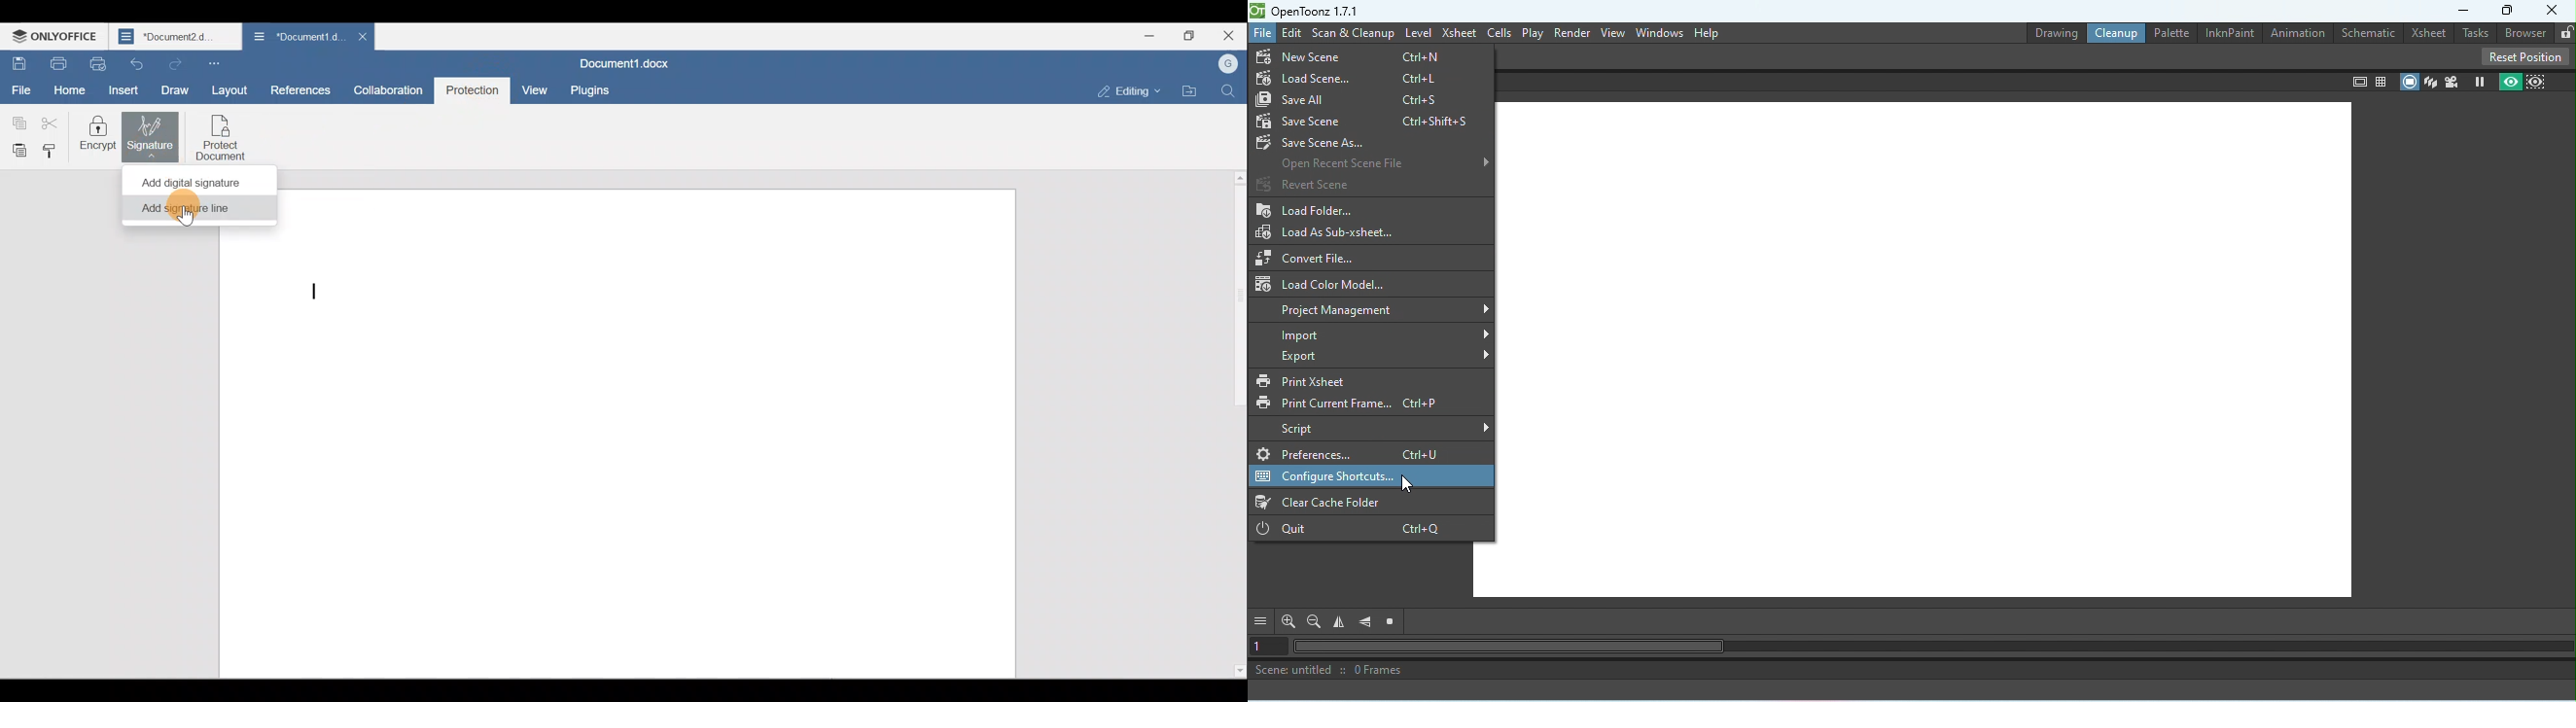 This screenshot has height=728, width=2576. Describe the element at coordinates (2170, 33) in the screenshot. I see `Palettte` at that location.